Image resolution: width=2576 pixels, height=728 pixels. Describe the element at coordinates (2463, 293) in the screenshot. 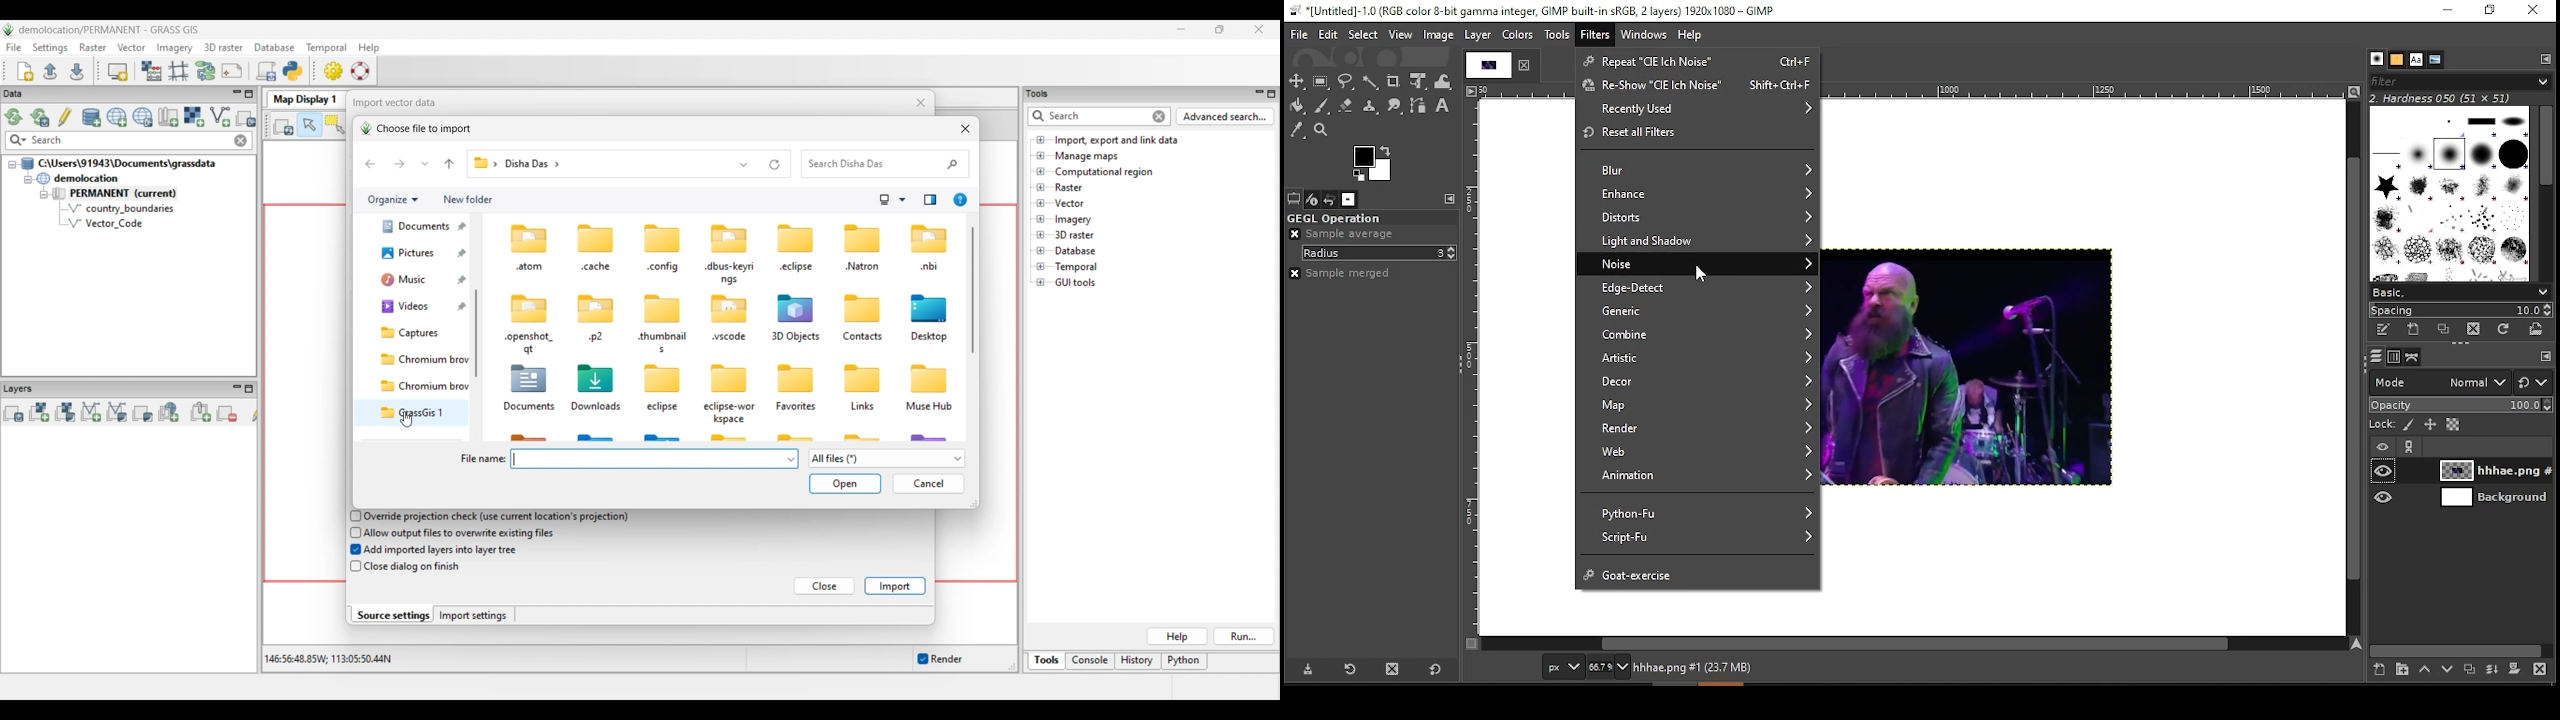

I see `select brush preset` at that location.